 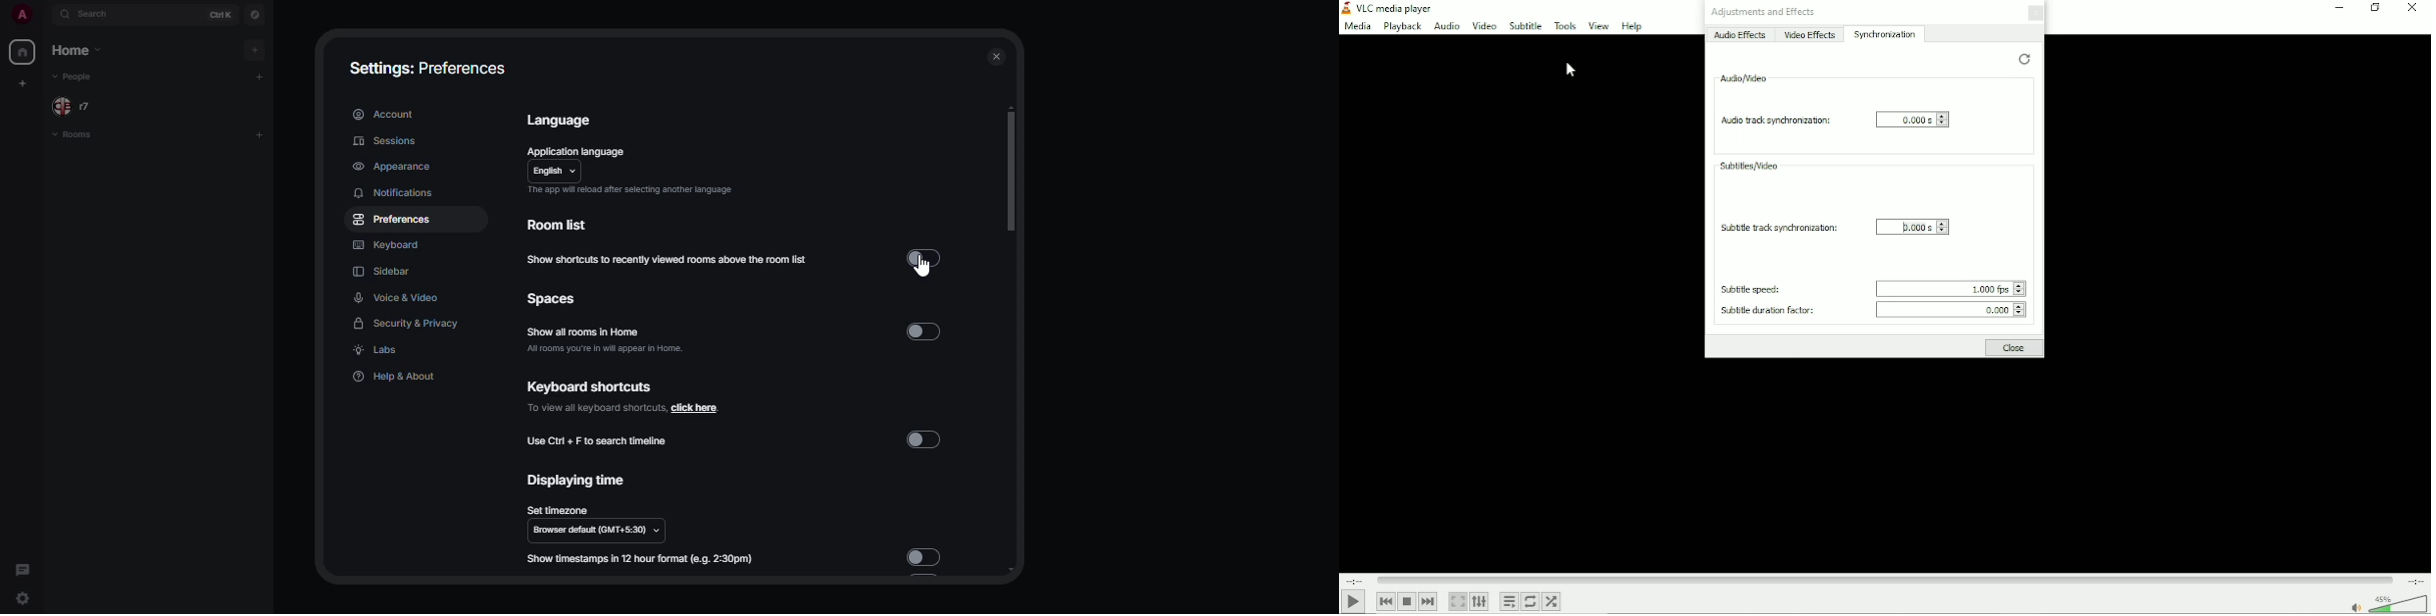 I want to click on to view all keyboard shortcuts, click here, so click(x=626, y=407).